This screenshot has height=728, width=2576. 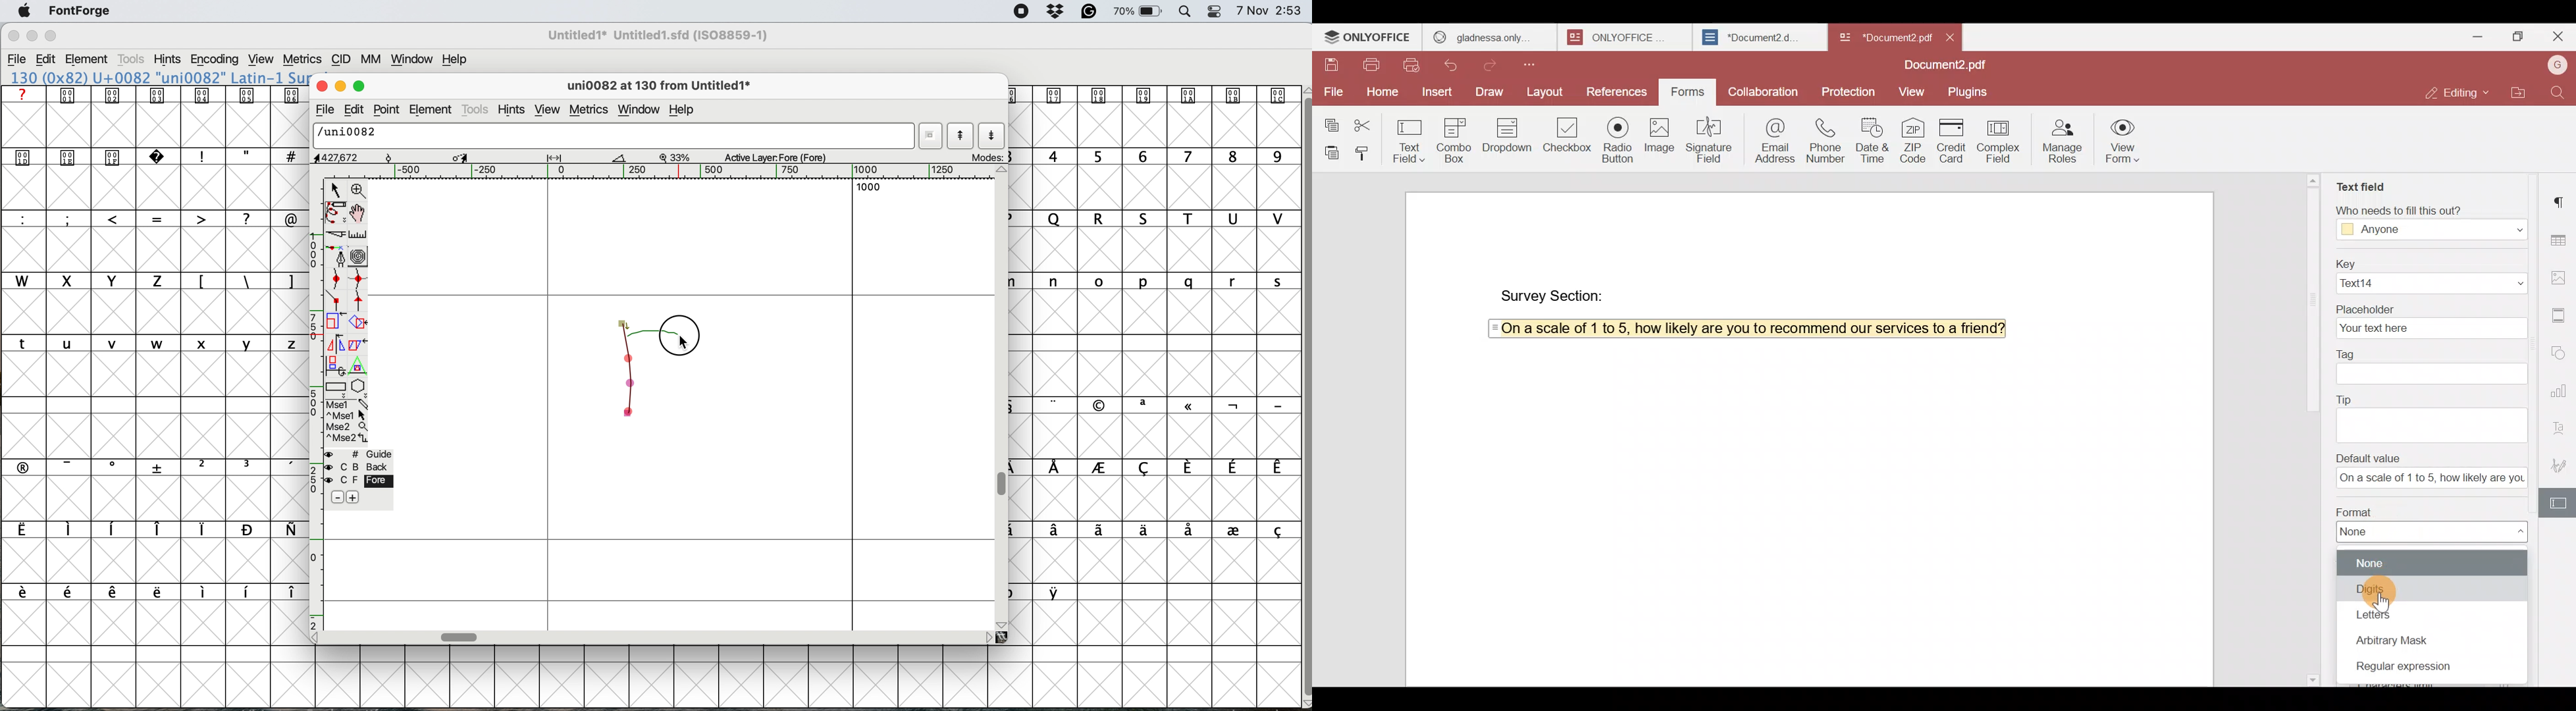 I want to click on Copy, so click(x=1331, y=119).